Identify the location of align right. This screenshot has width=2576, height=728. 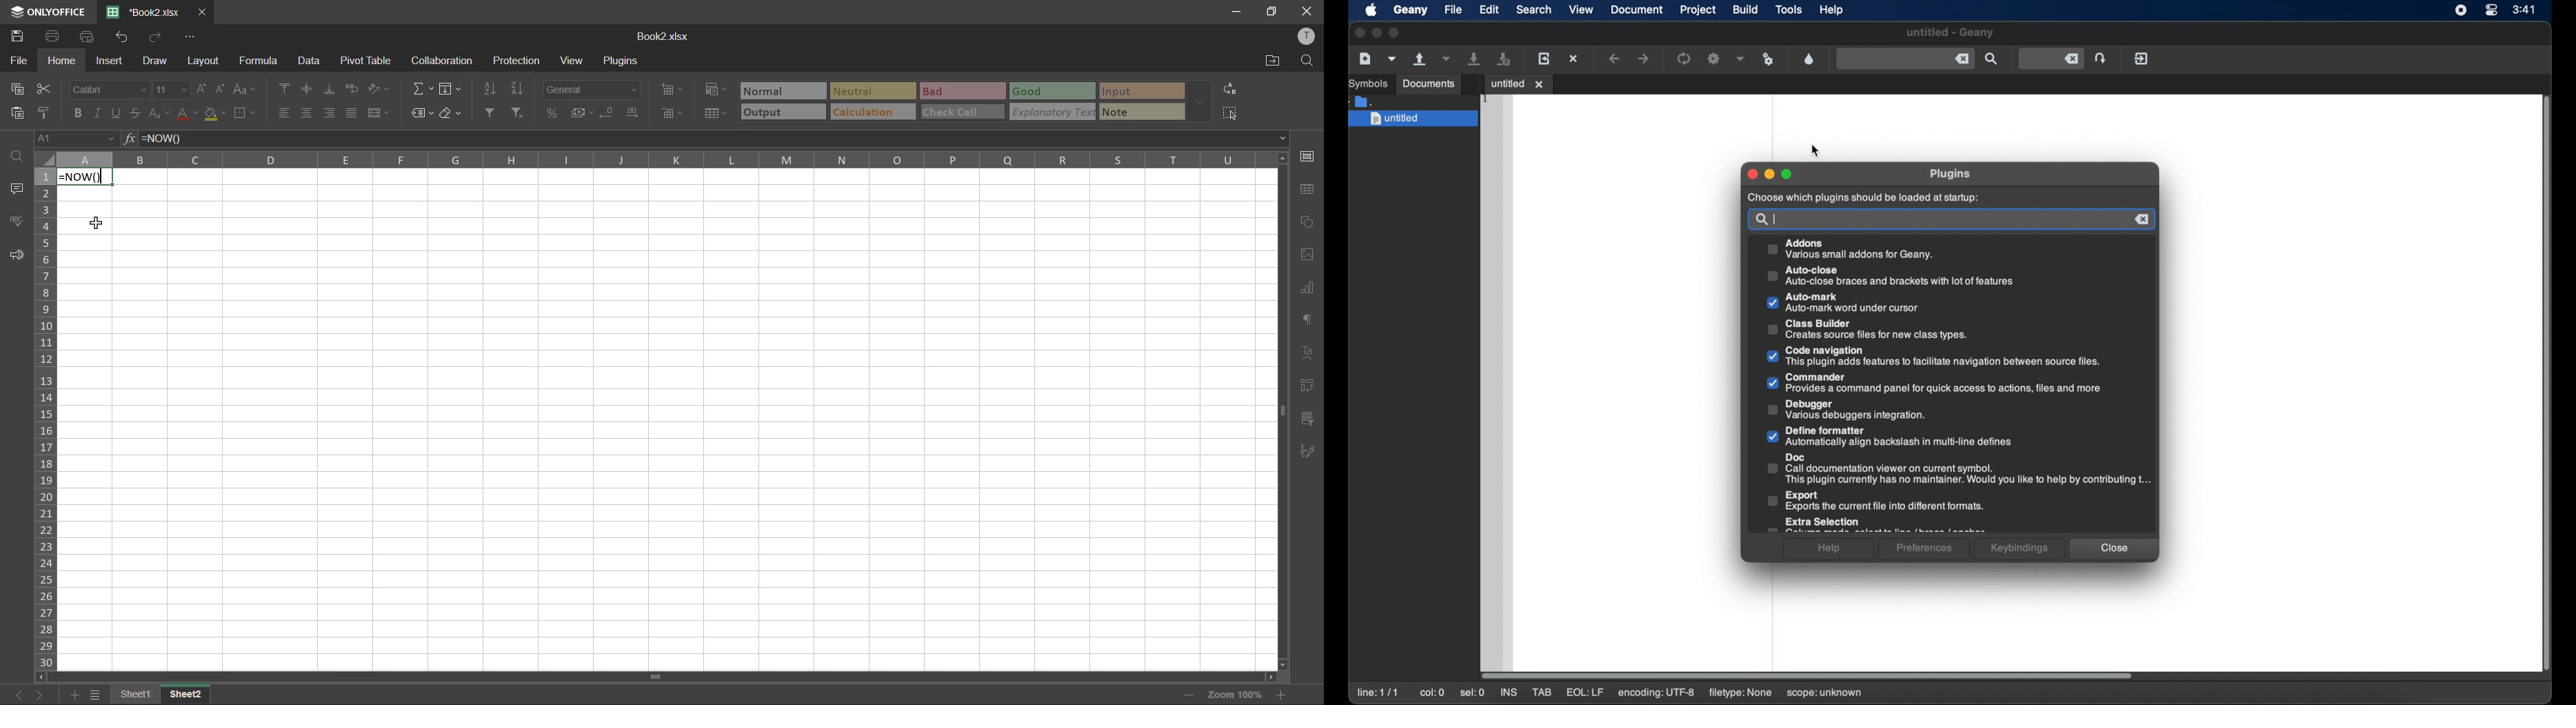
(330, 112).